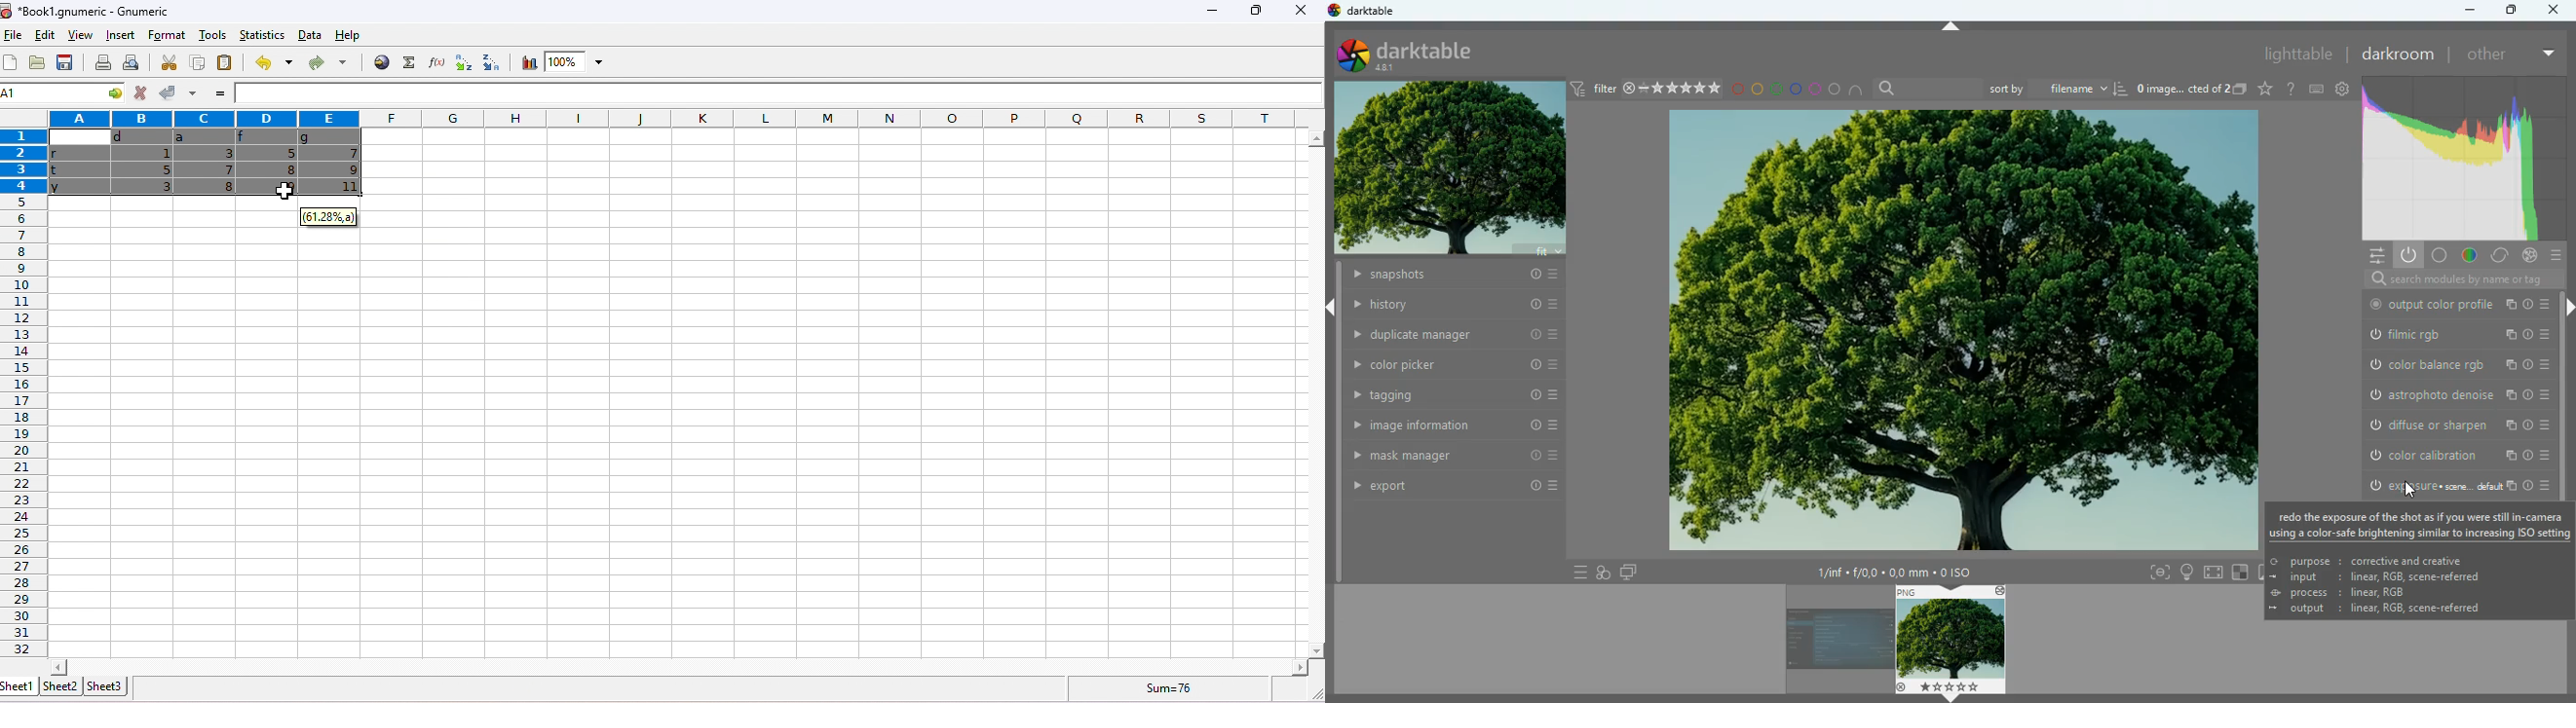 This screenshot has height=728, width=2576. Describe the element at coordinates (1333, 307) in the screenshot. I see `left` at that location.